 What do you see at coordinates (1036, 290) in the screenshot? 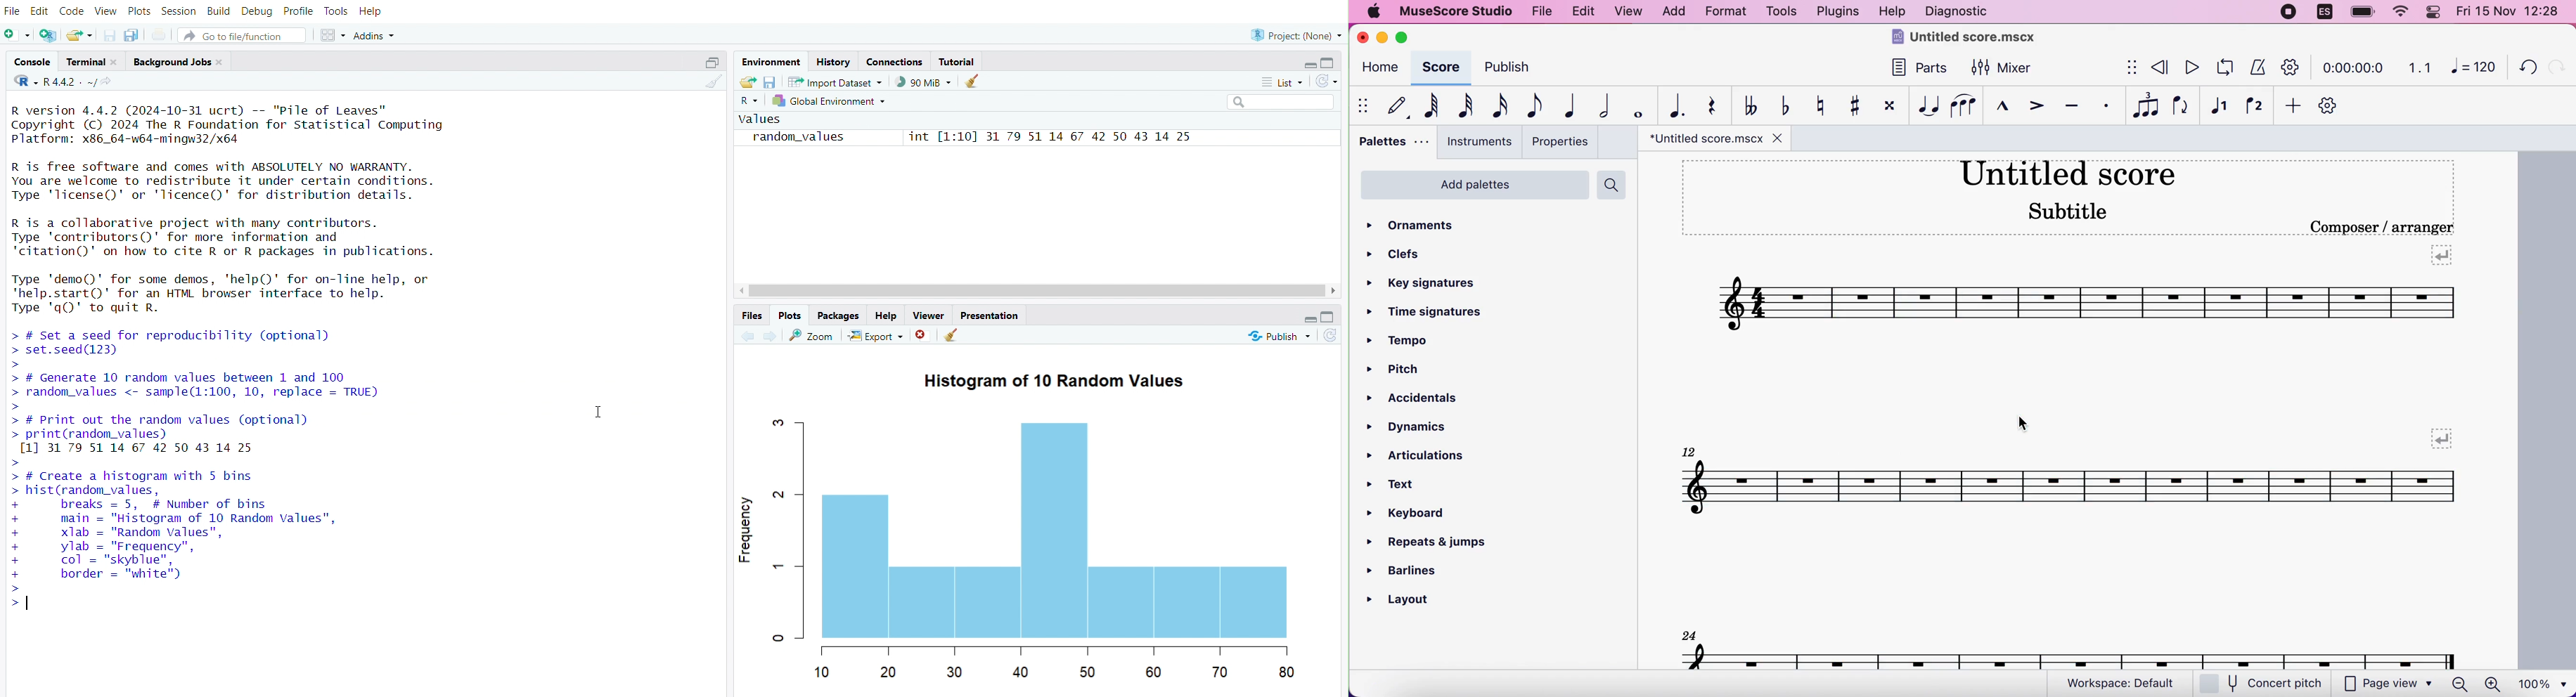
I see `scrollbar` at bounding box center [1036, 290].